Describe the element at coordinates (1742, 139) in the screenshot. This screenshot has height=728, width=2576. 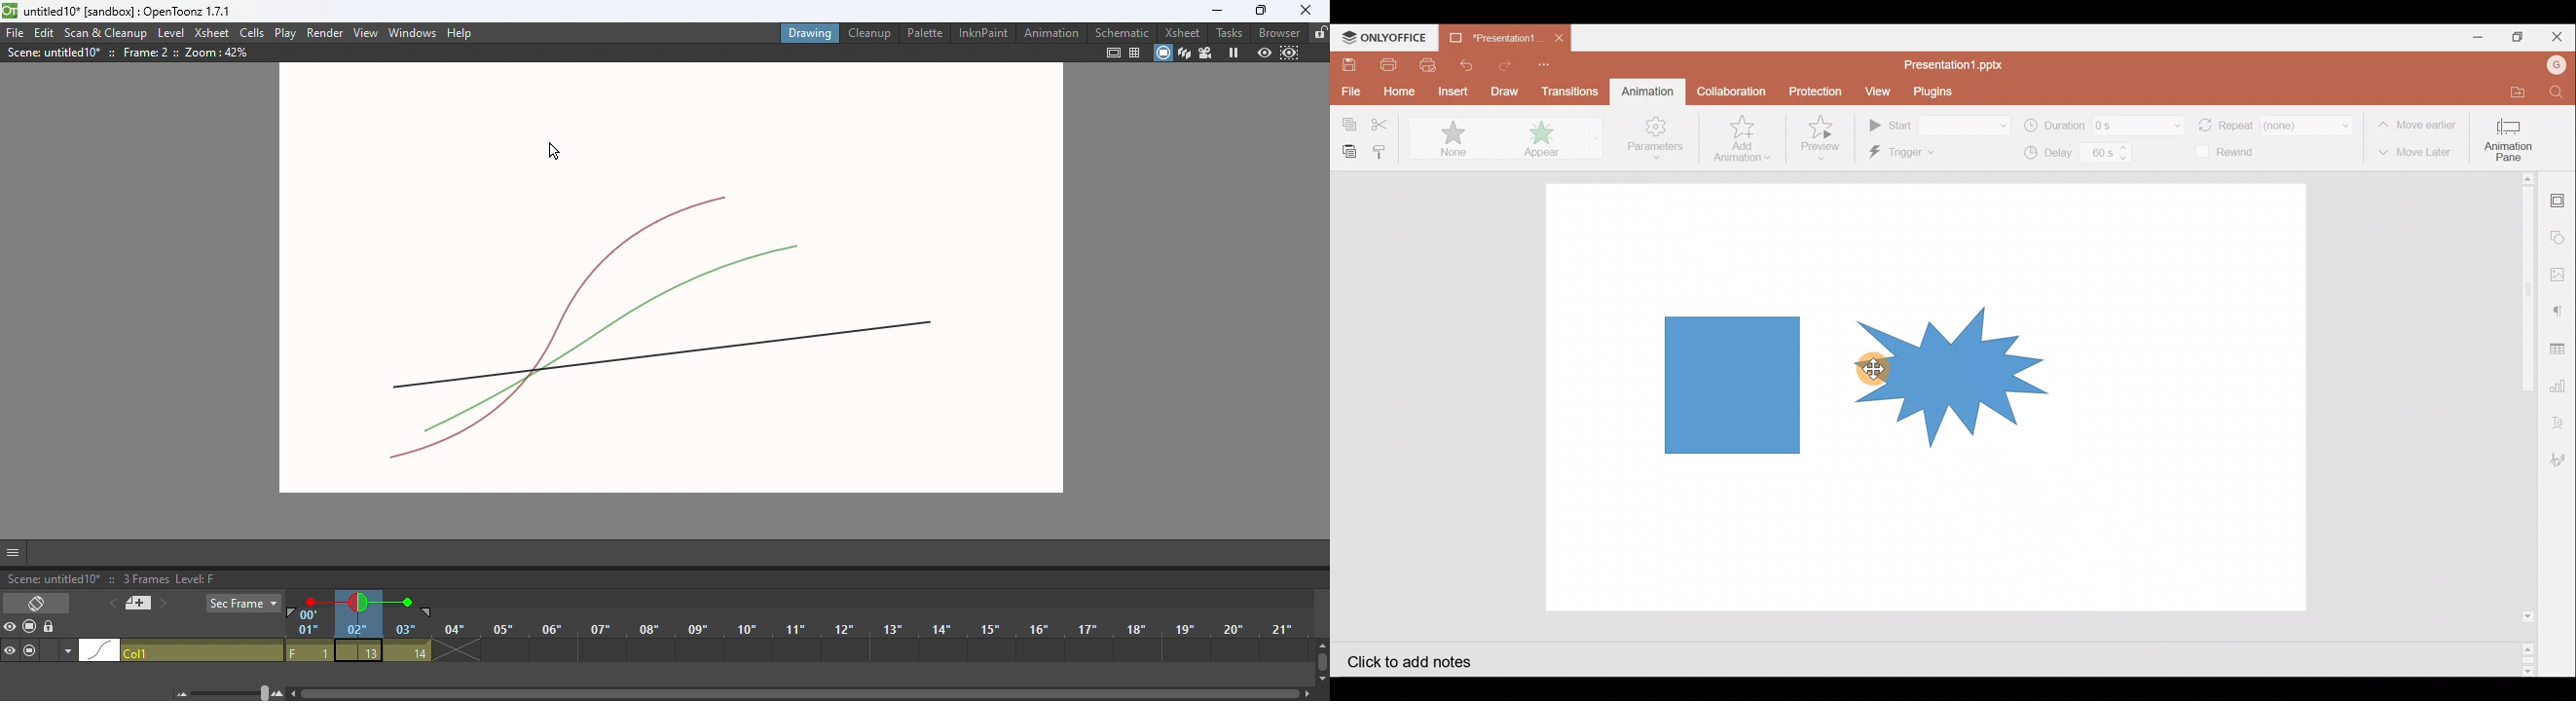
I see `Add animation` at that location.